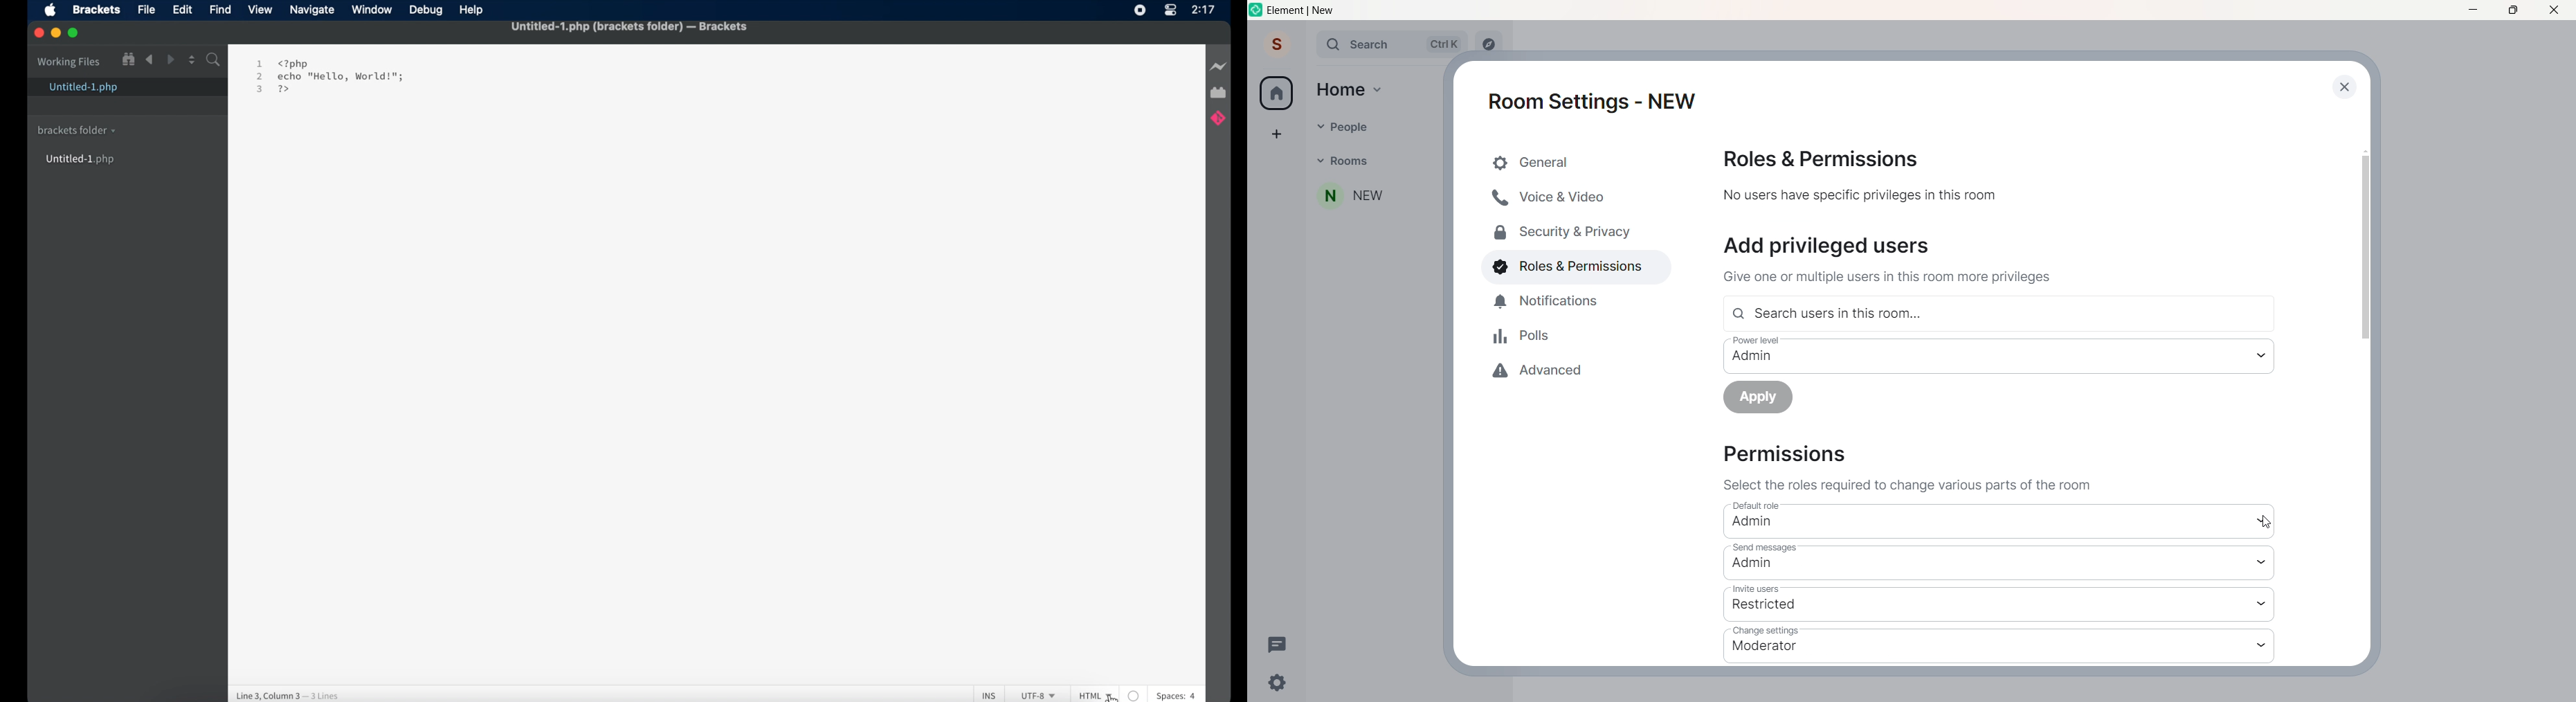  What do you see at coordinates (1980, 519) in the screenshot?
I see `default role` at bounding box center [1980, 519].